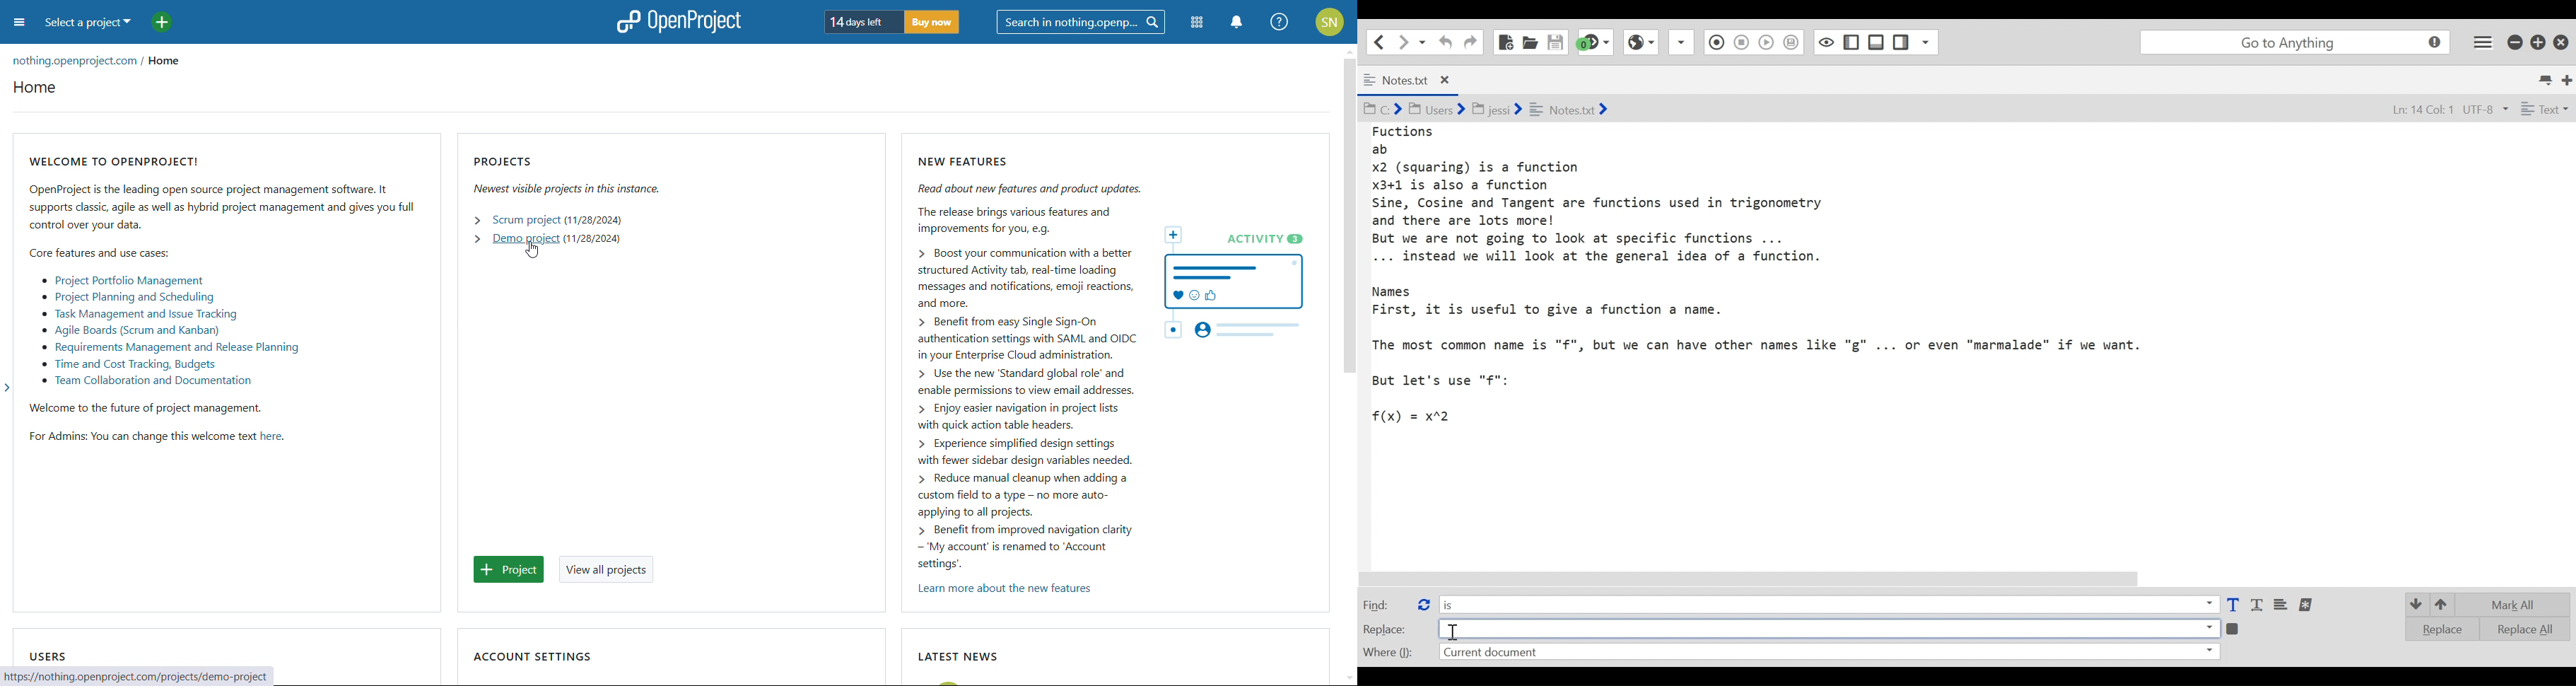 The image size is (2576, 700). I want to click on New File, so click(1505, 42).